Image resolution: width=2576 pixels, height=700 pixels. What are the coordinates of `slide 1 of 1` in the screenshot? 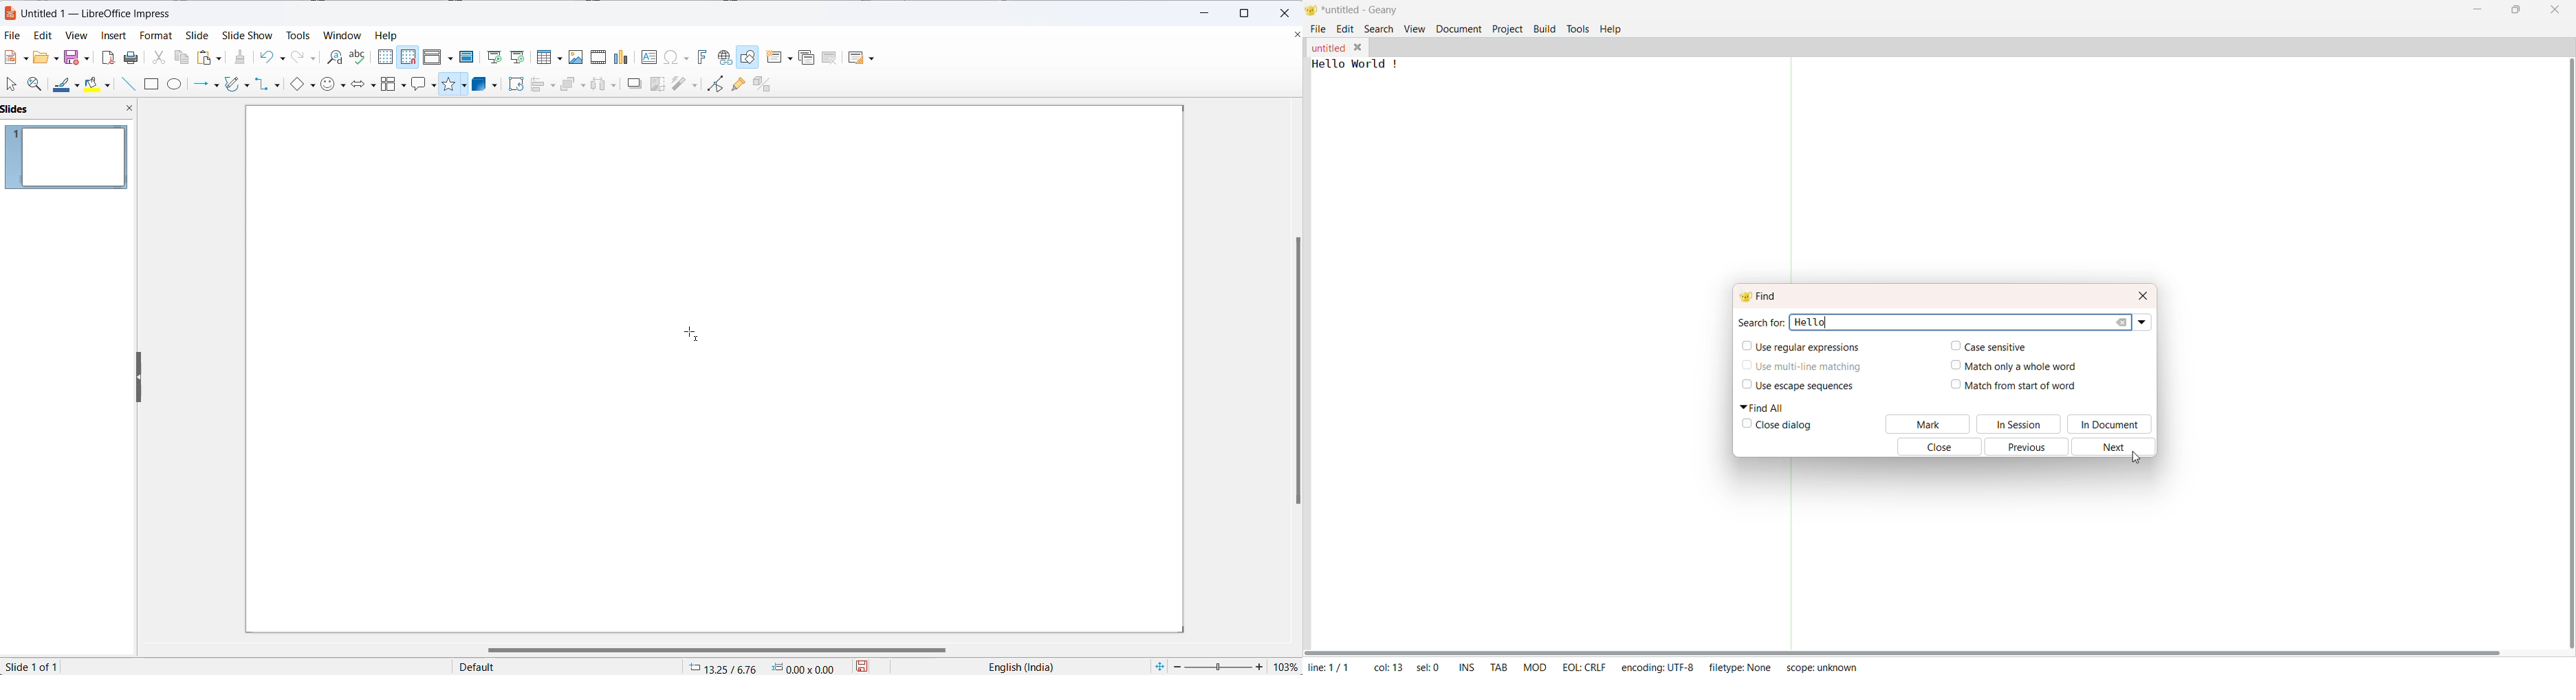 It's located at (39, 666).